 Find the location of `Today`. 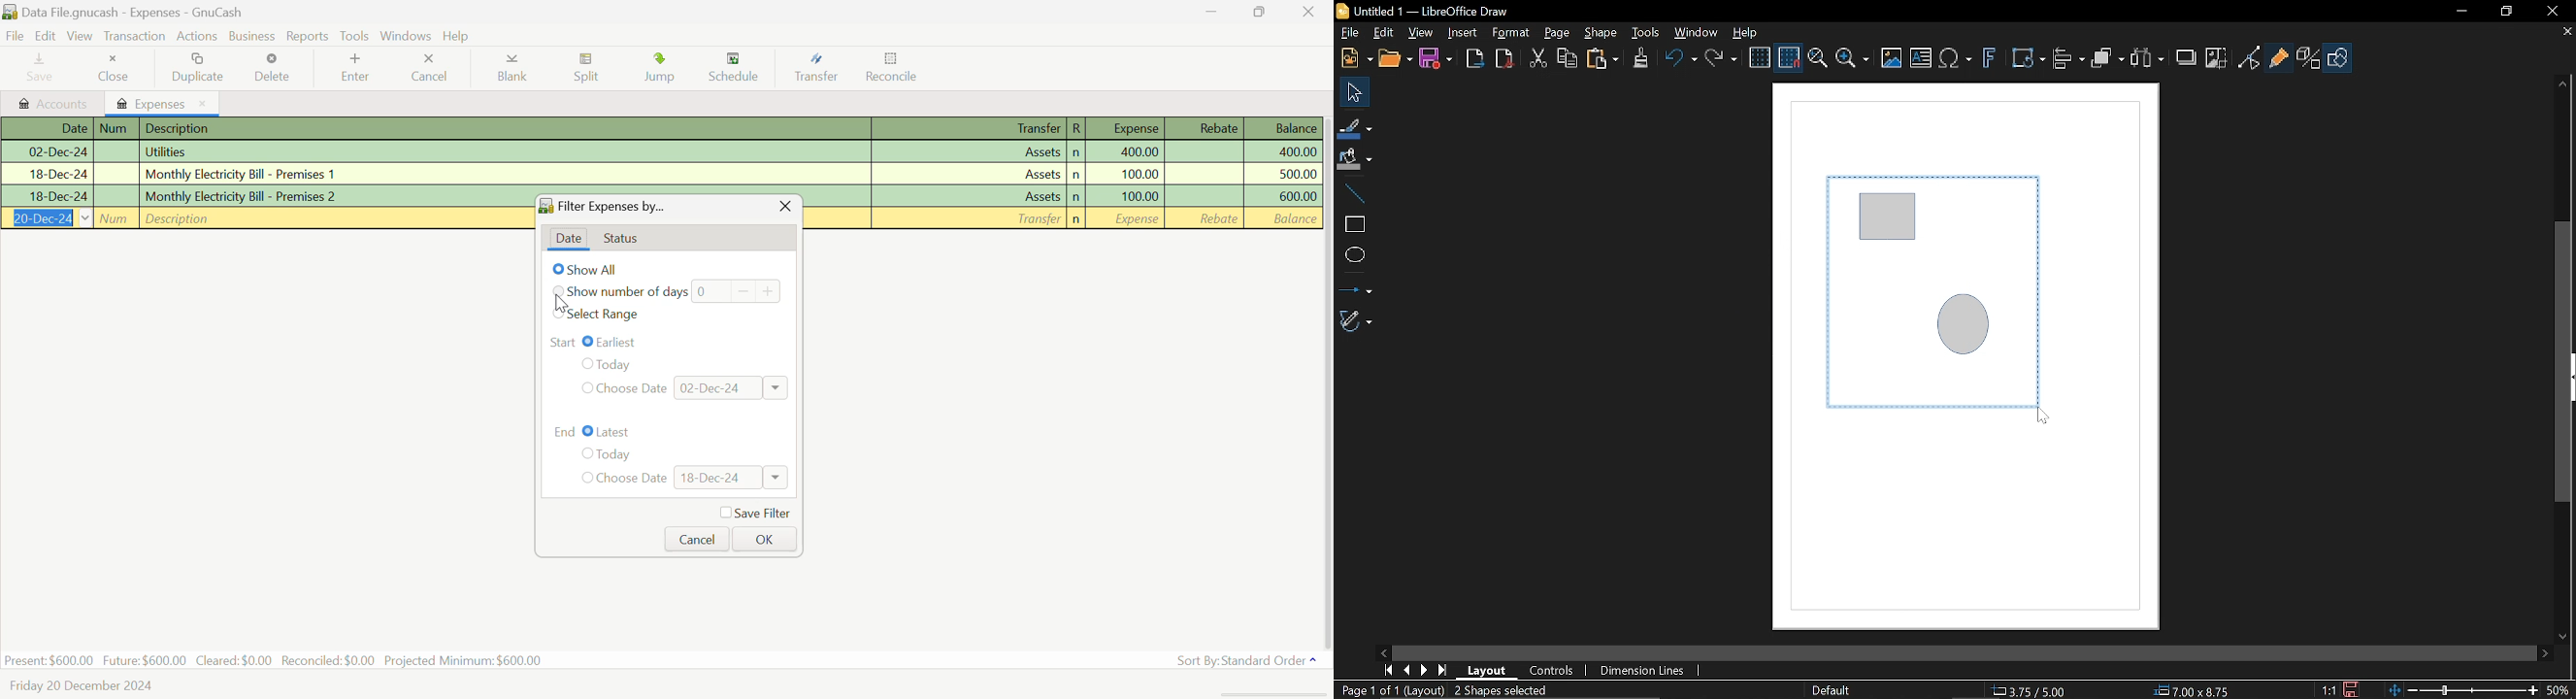

Today is located at coordinates (609, 365).